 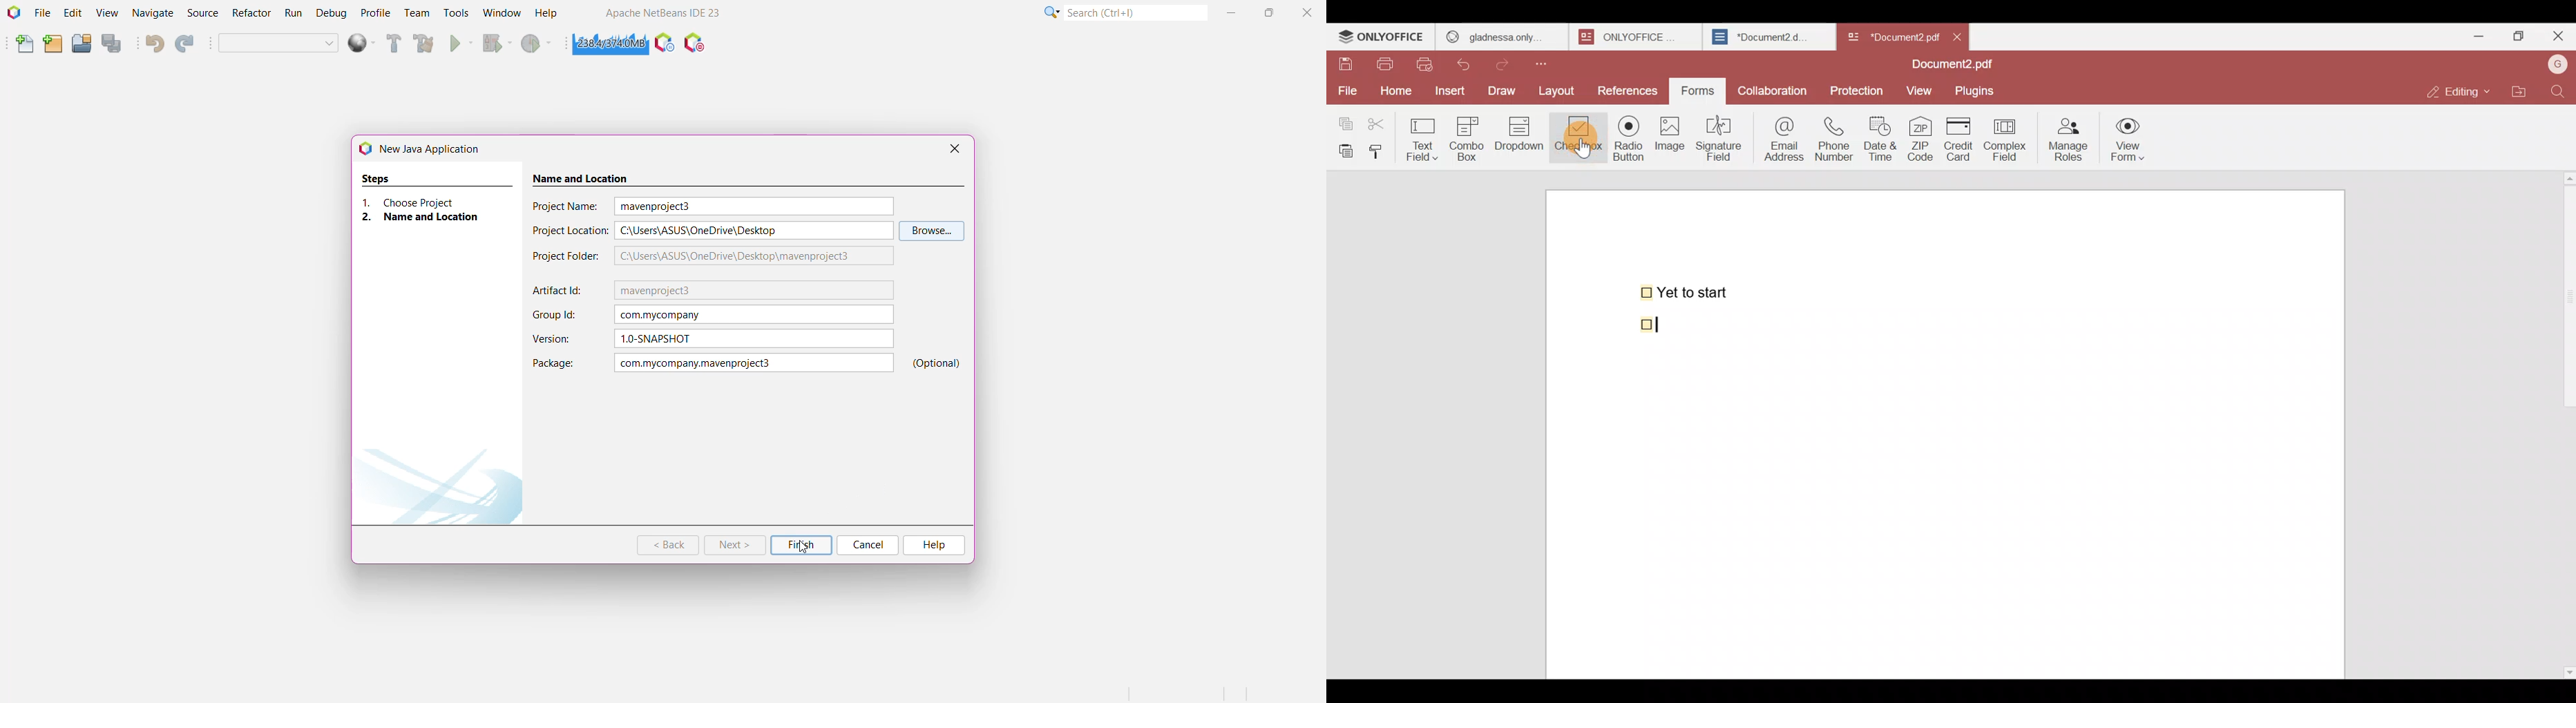 I want to click on Plugins, so click(x=1980, y=91).